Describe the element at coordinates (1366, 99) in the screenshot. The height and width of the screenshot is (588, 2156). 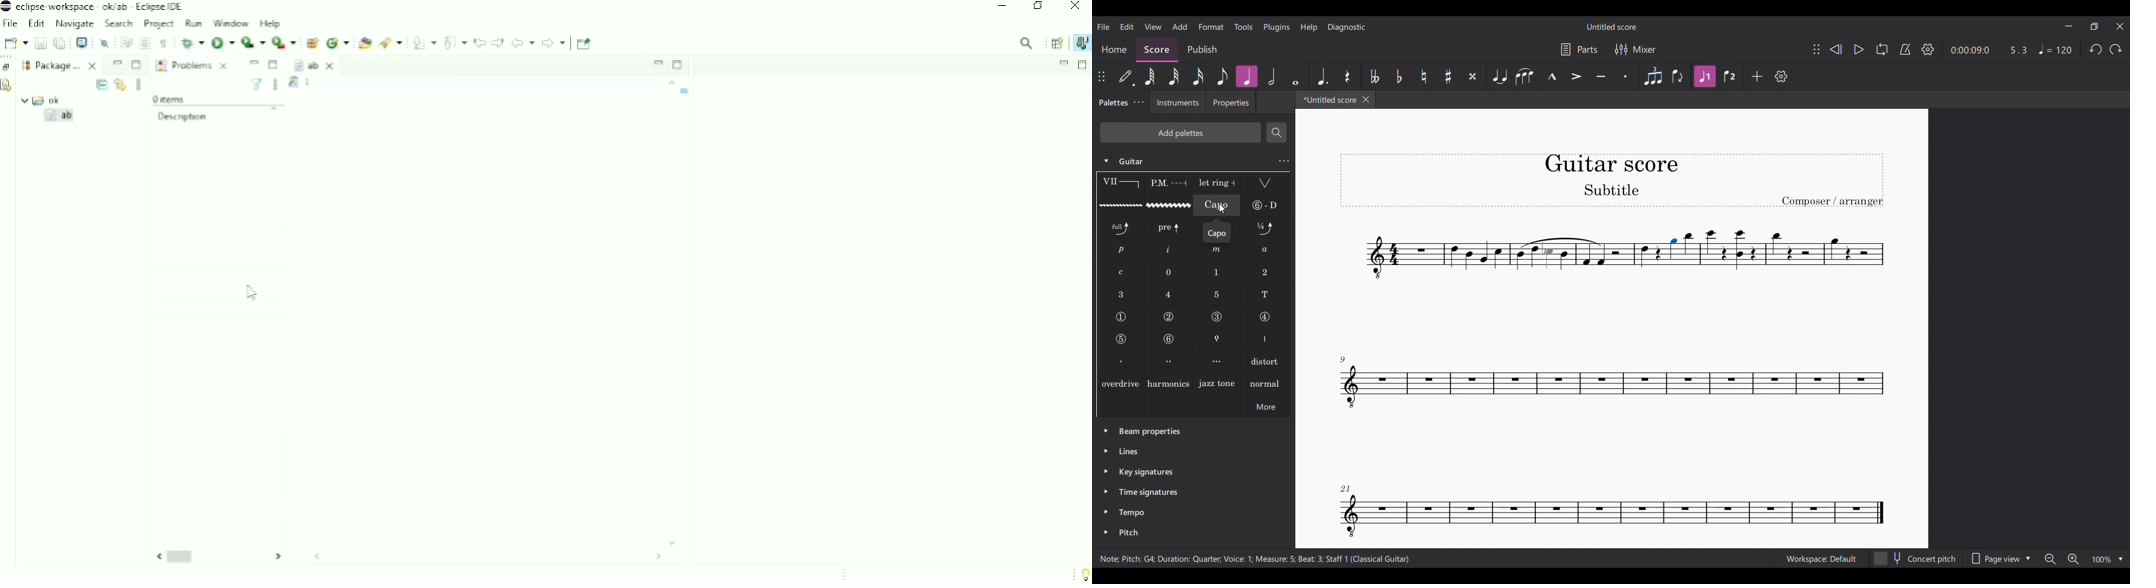
I see `Close tab` at that location.